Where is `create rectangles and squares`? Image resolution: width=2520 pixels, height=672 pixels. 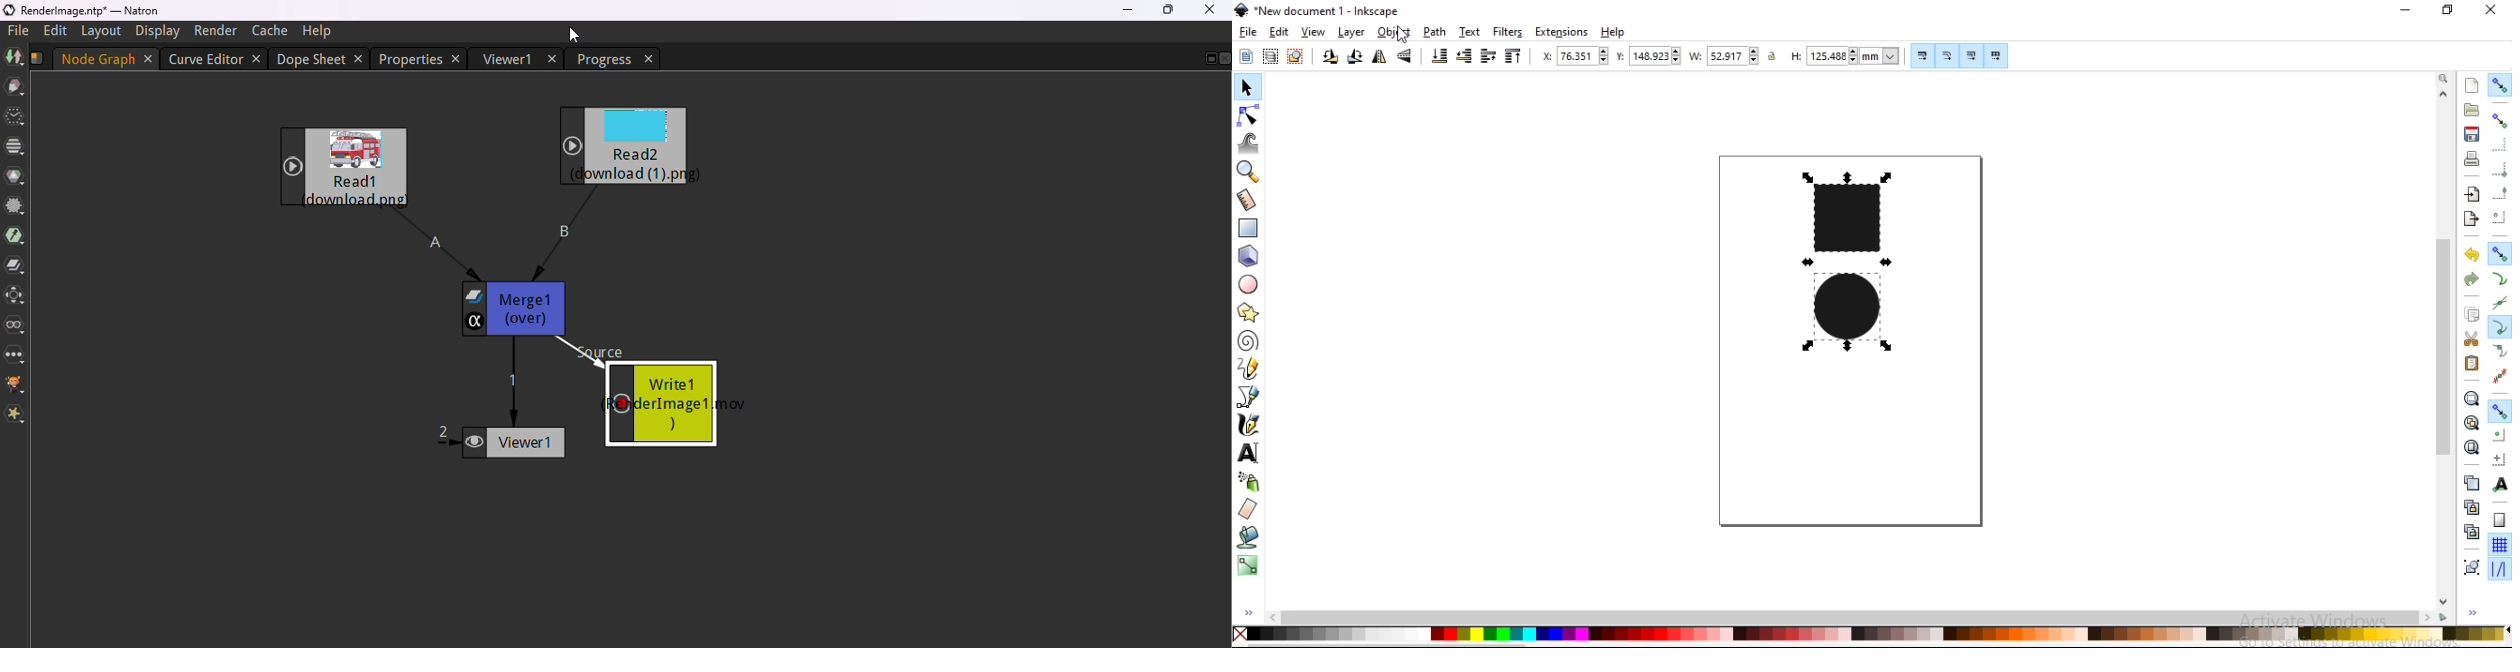 create rectangles and squares is located at coordinates (1248, 228).